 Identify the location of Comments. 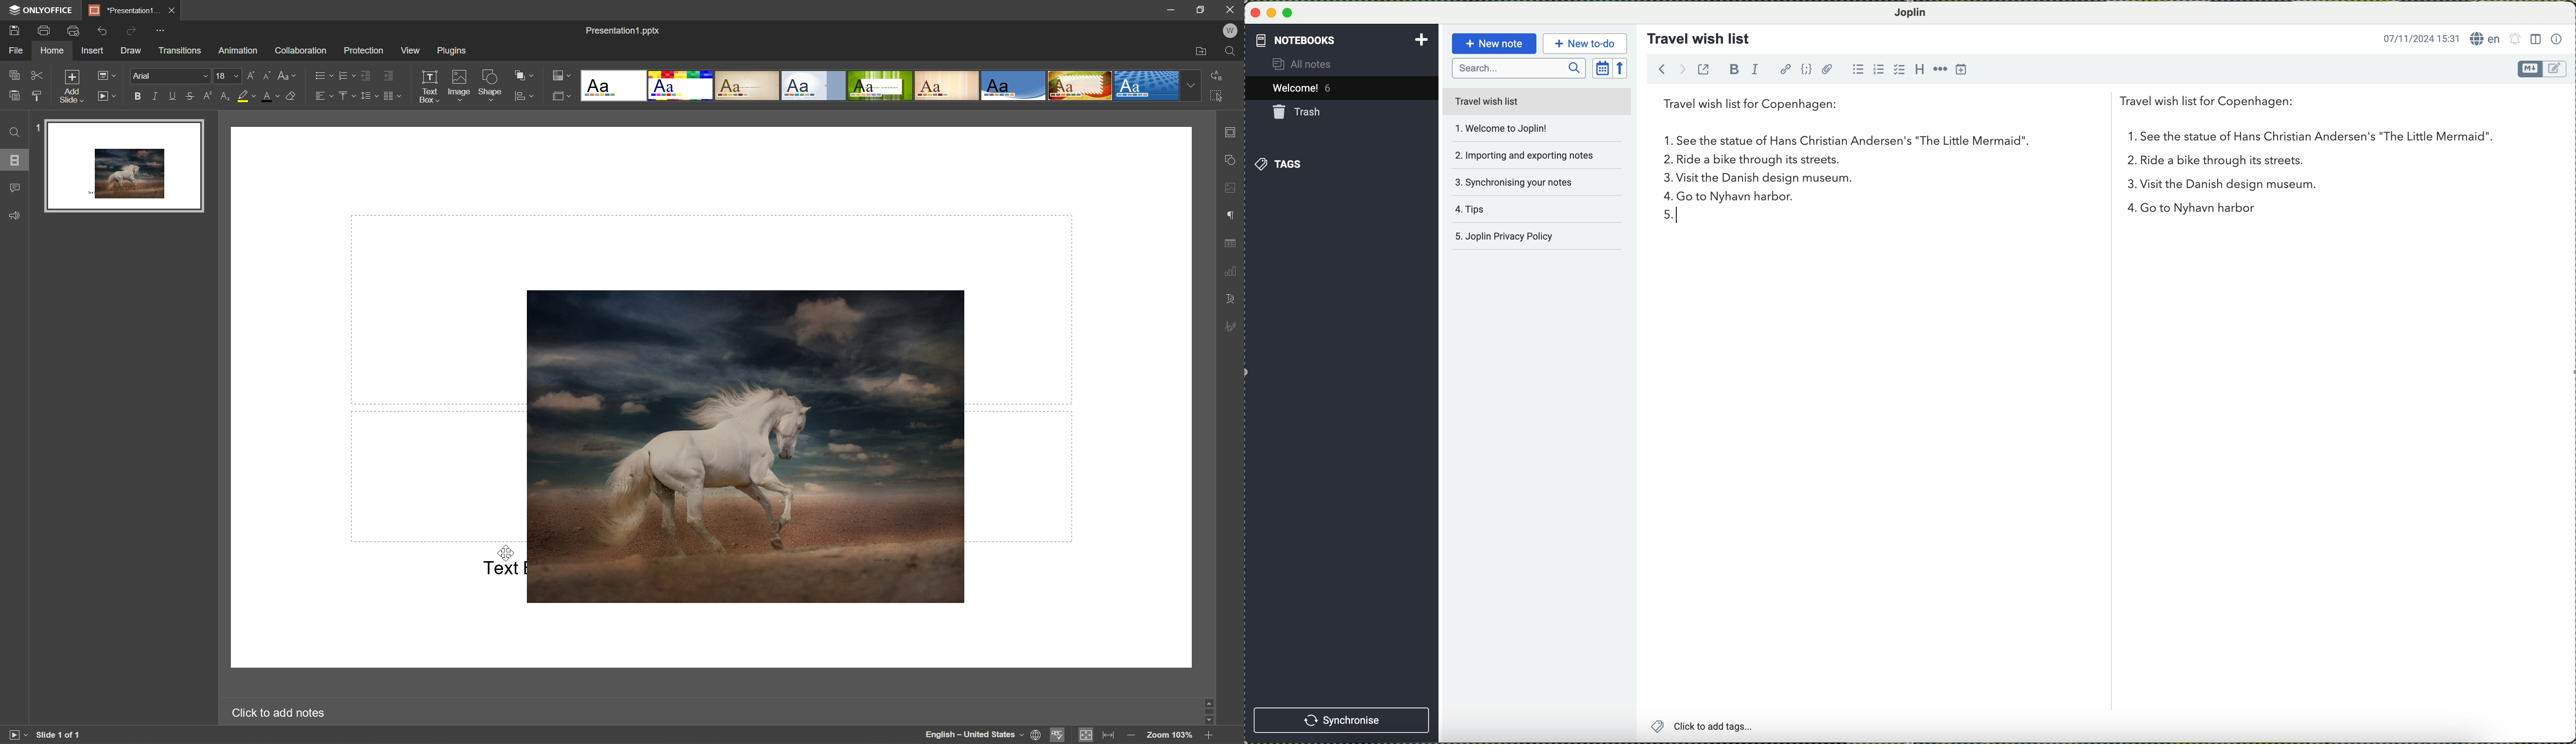
(15, 188).